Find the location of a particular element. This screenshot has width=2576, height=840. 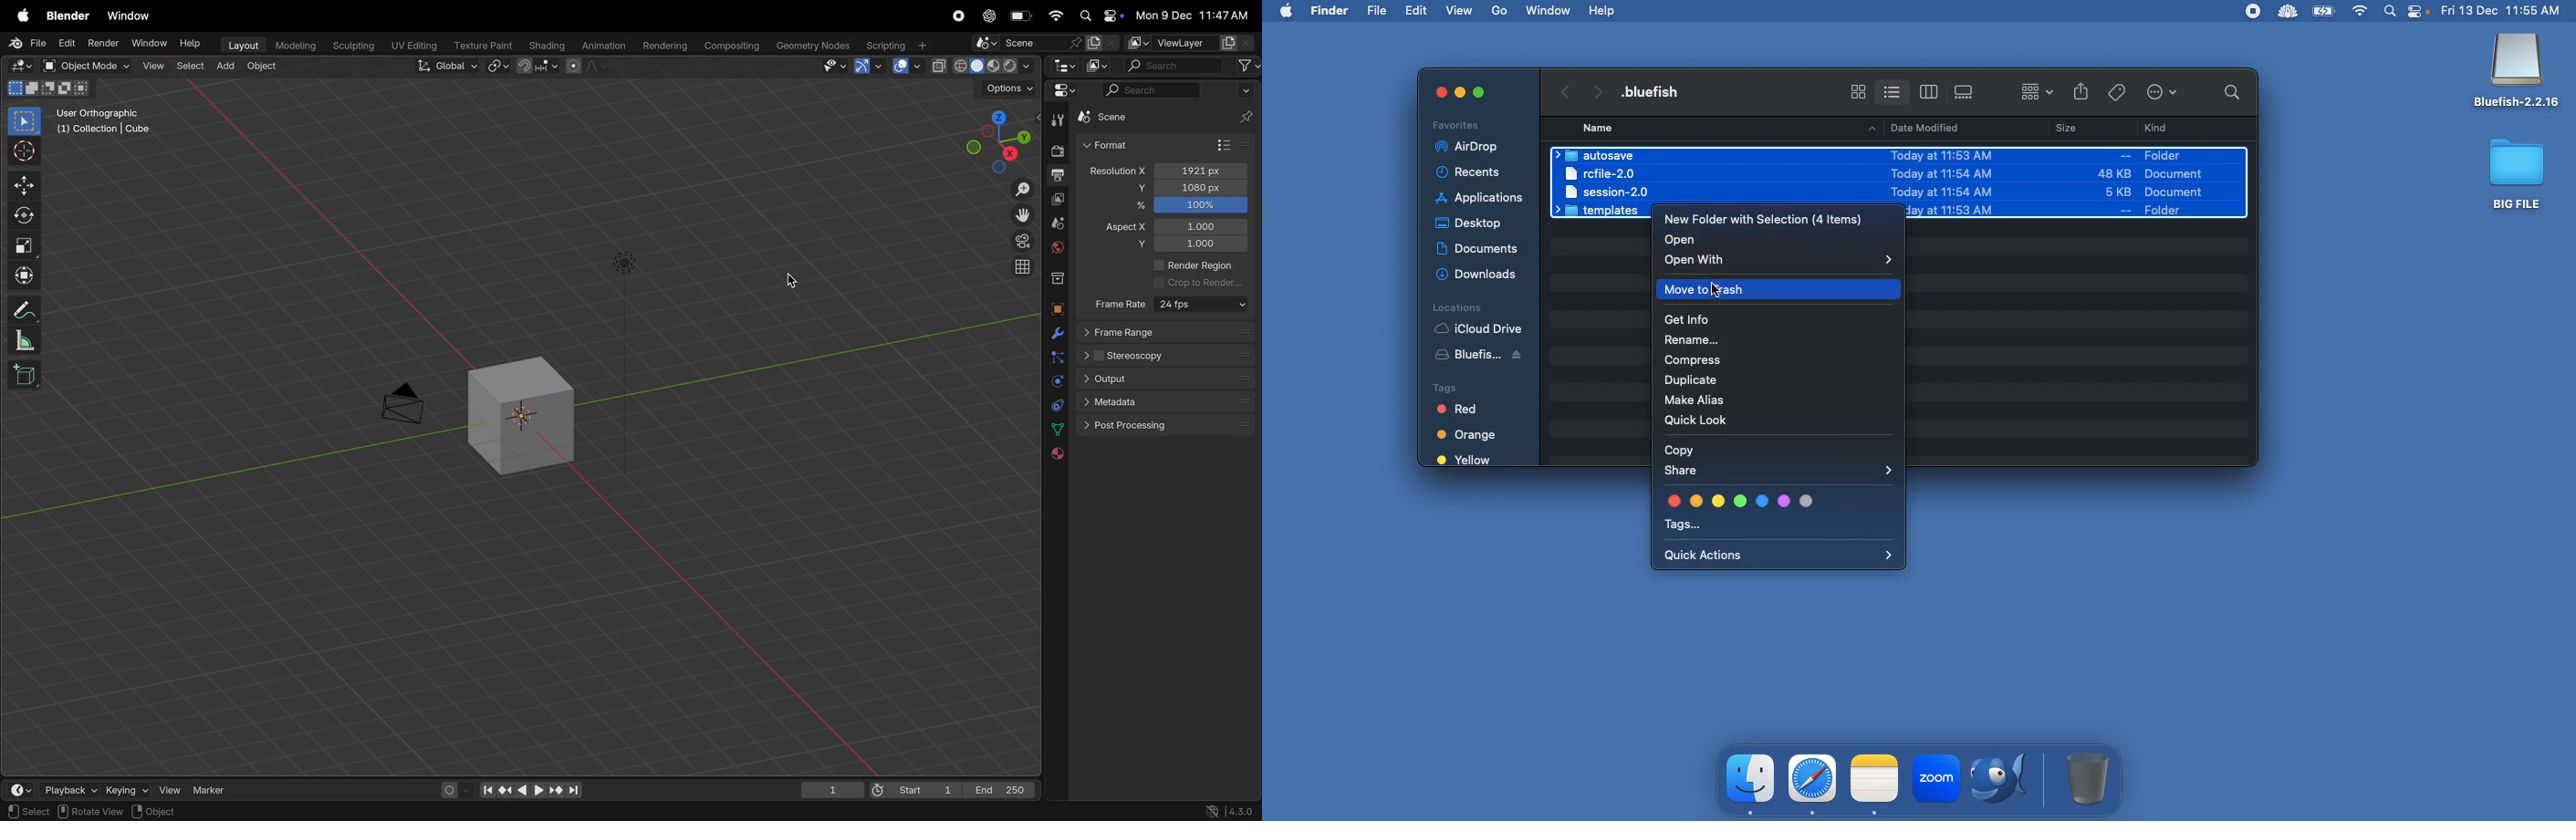

apple widgets is located at coordinates (1102, 15).